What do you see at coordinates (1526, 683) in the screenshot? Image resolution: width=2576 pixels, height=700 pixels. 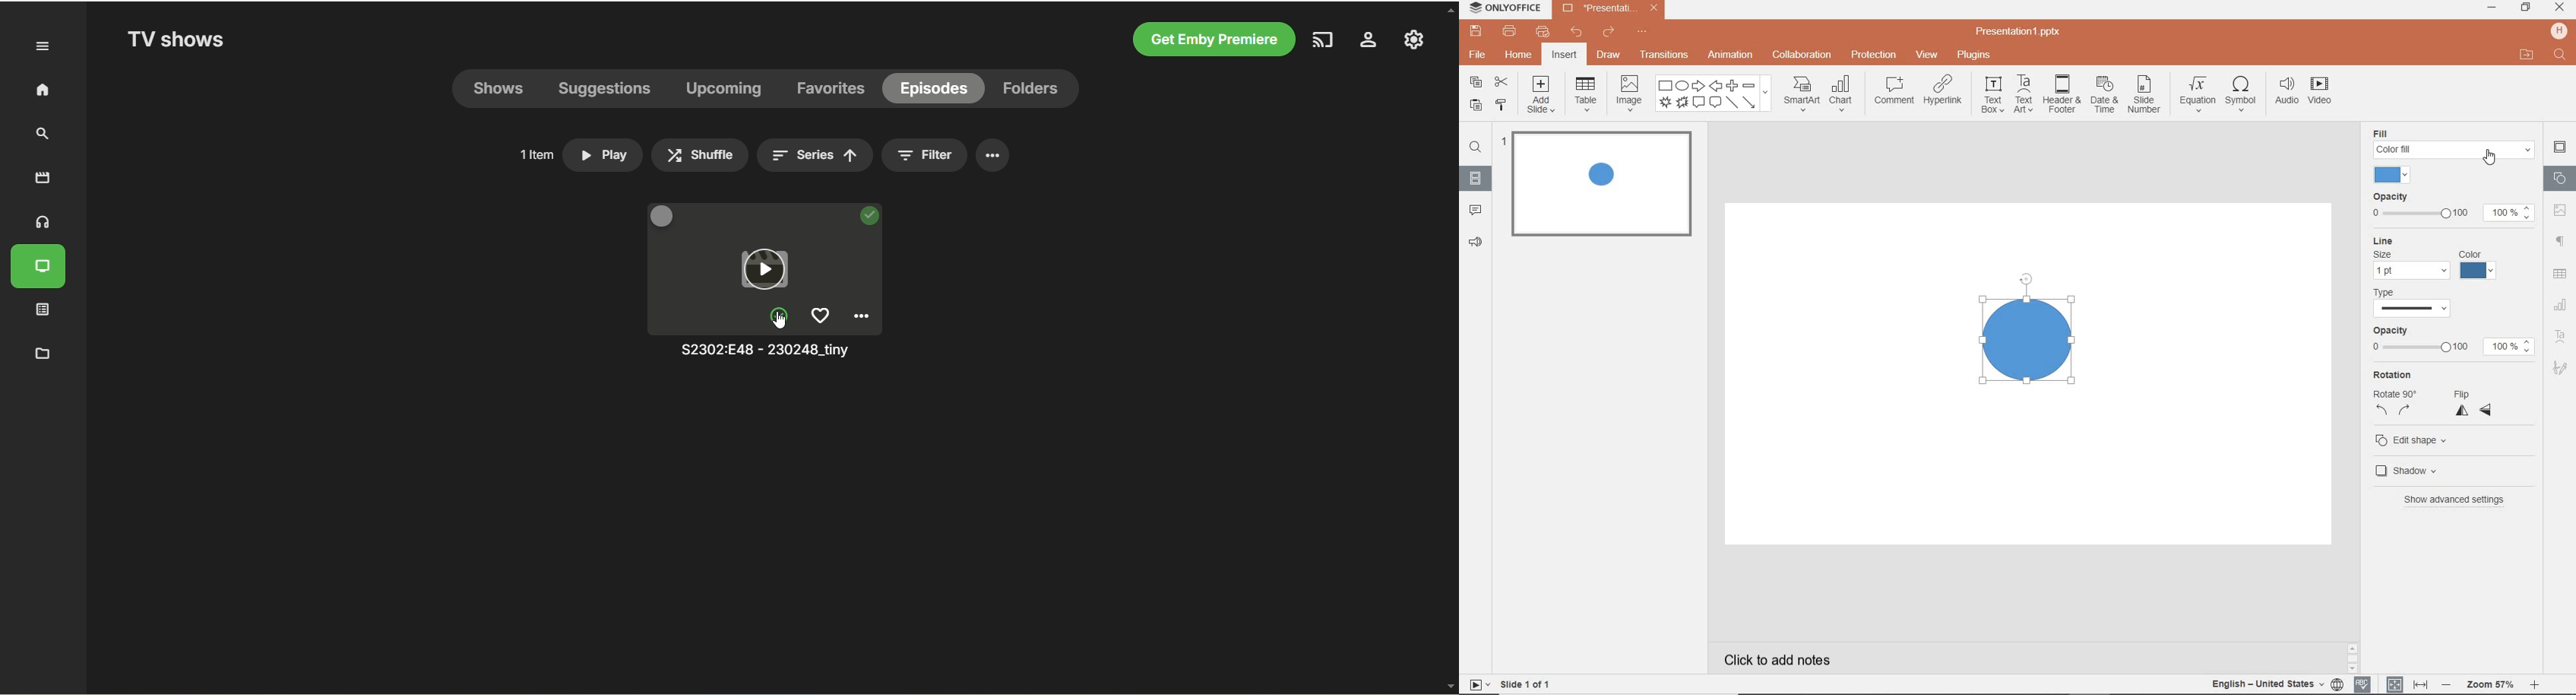 I see `slide 1 of 1` at bounding box center [1526, 683].